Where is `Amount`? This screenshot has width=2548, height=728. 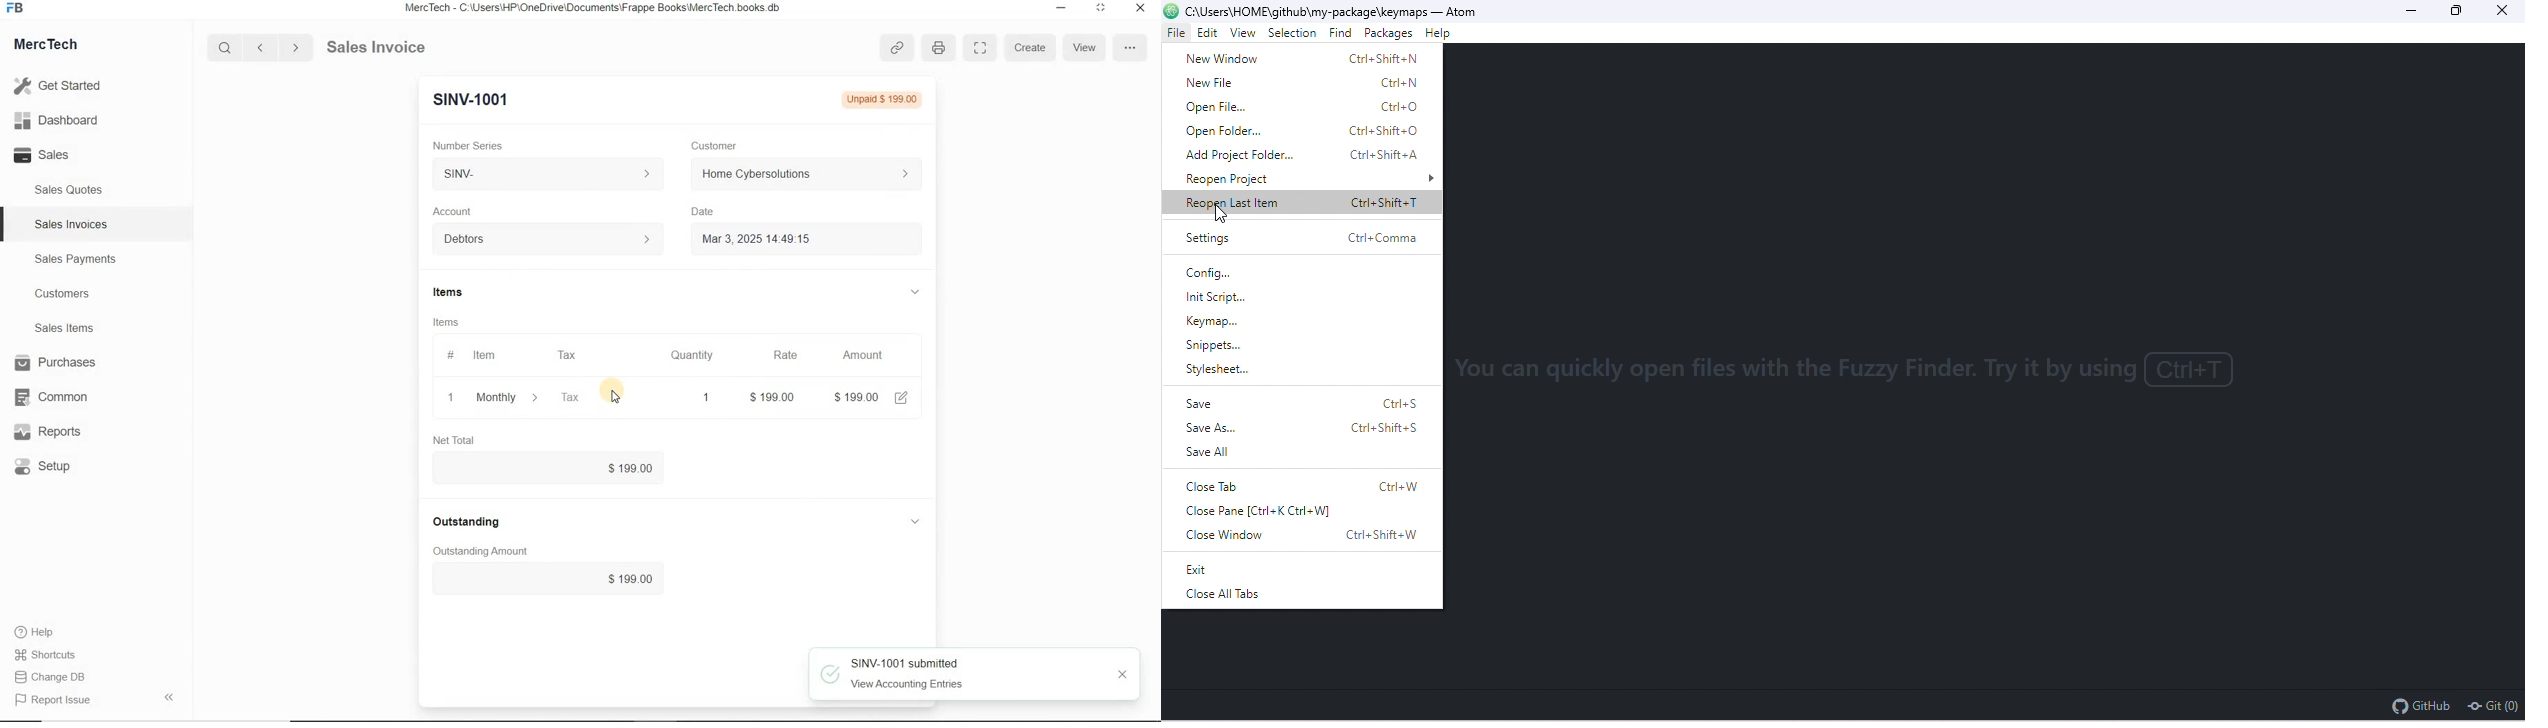 Amount is located at coordinates (855, 356).